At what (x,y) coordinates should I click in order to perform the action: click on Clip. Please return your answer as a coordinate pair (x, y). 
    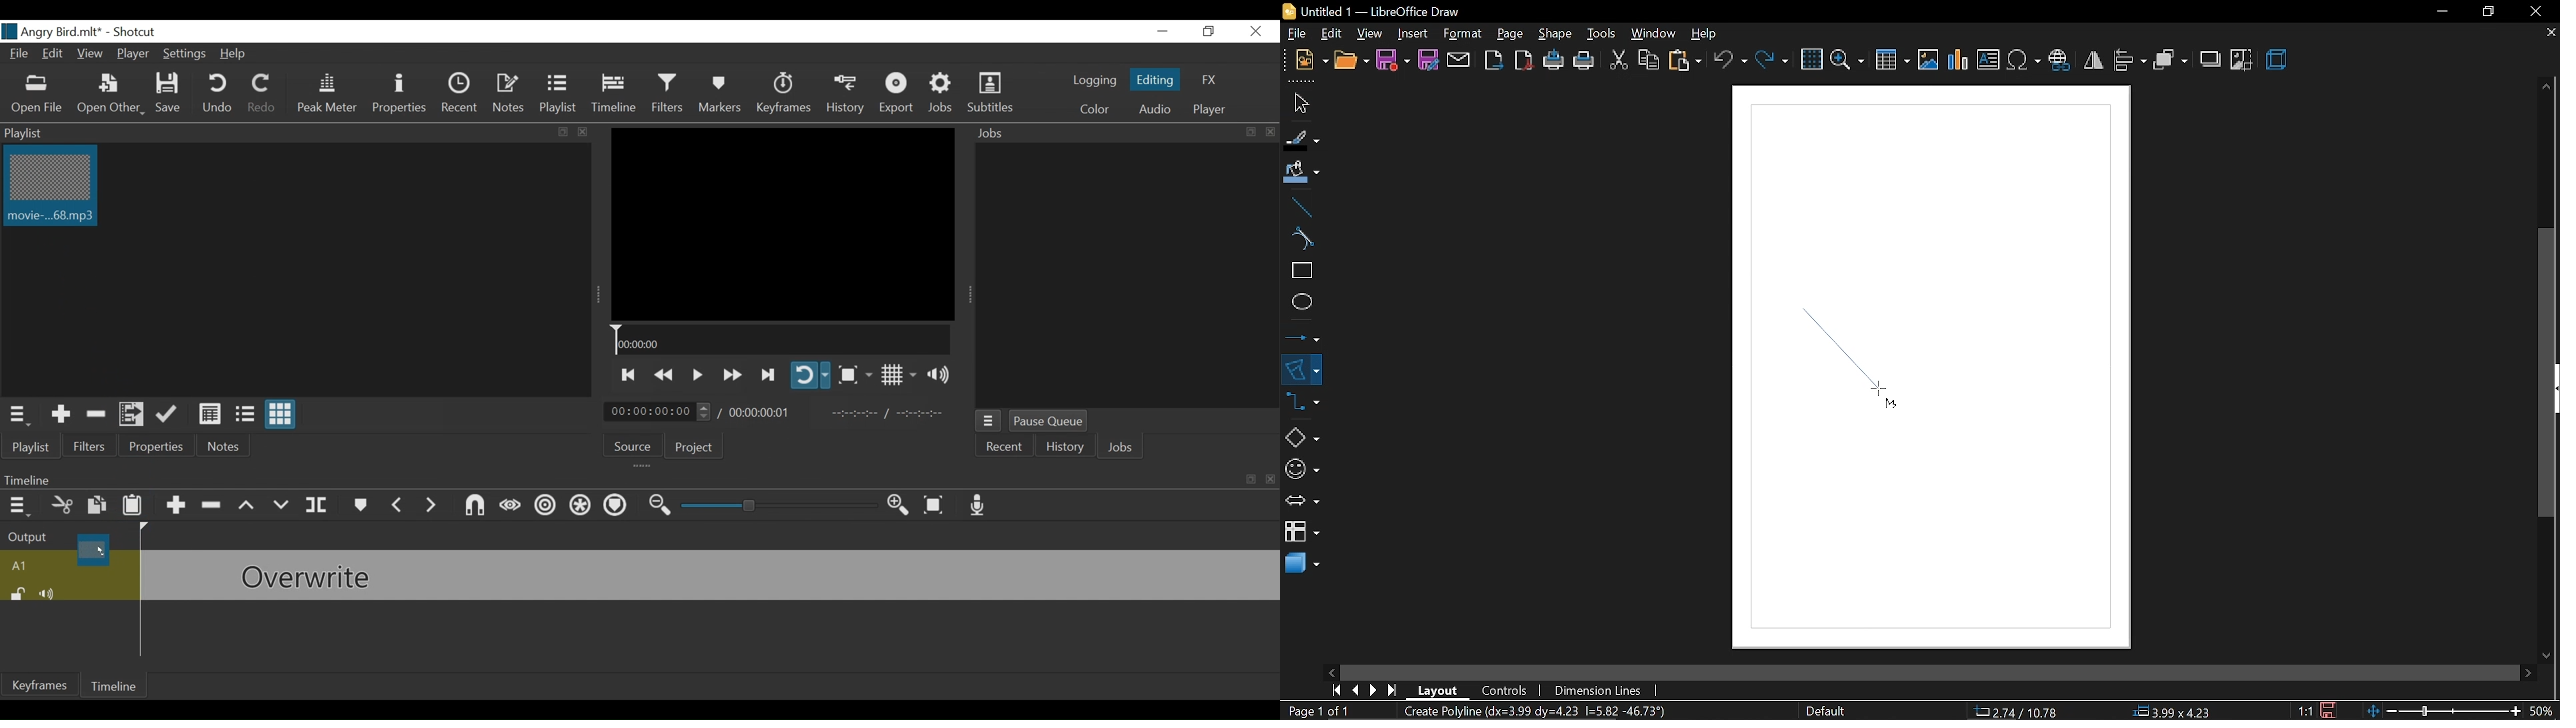
    Looking at the image, I should click on (93, 548).